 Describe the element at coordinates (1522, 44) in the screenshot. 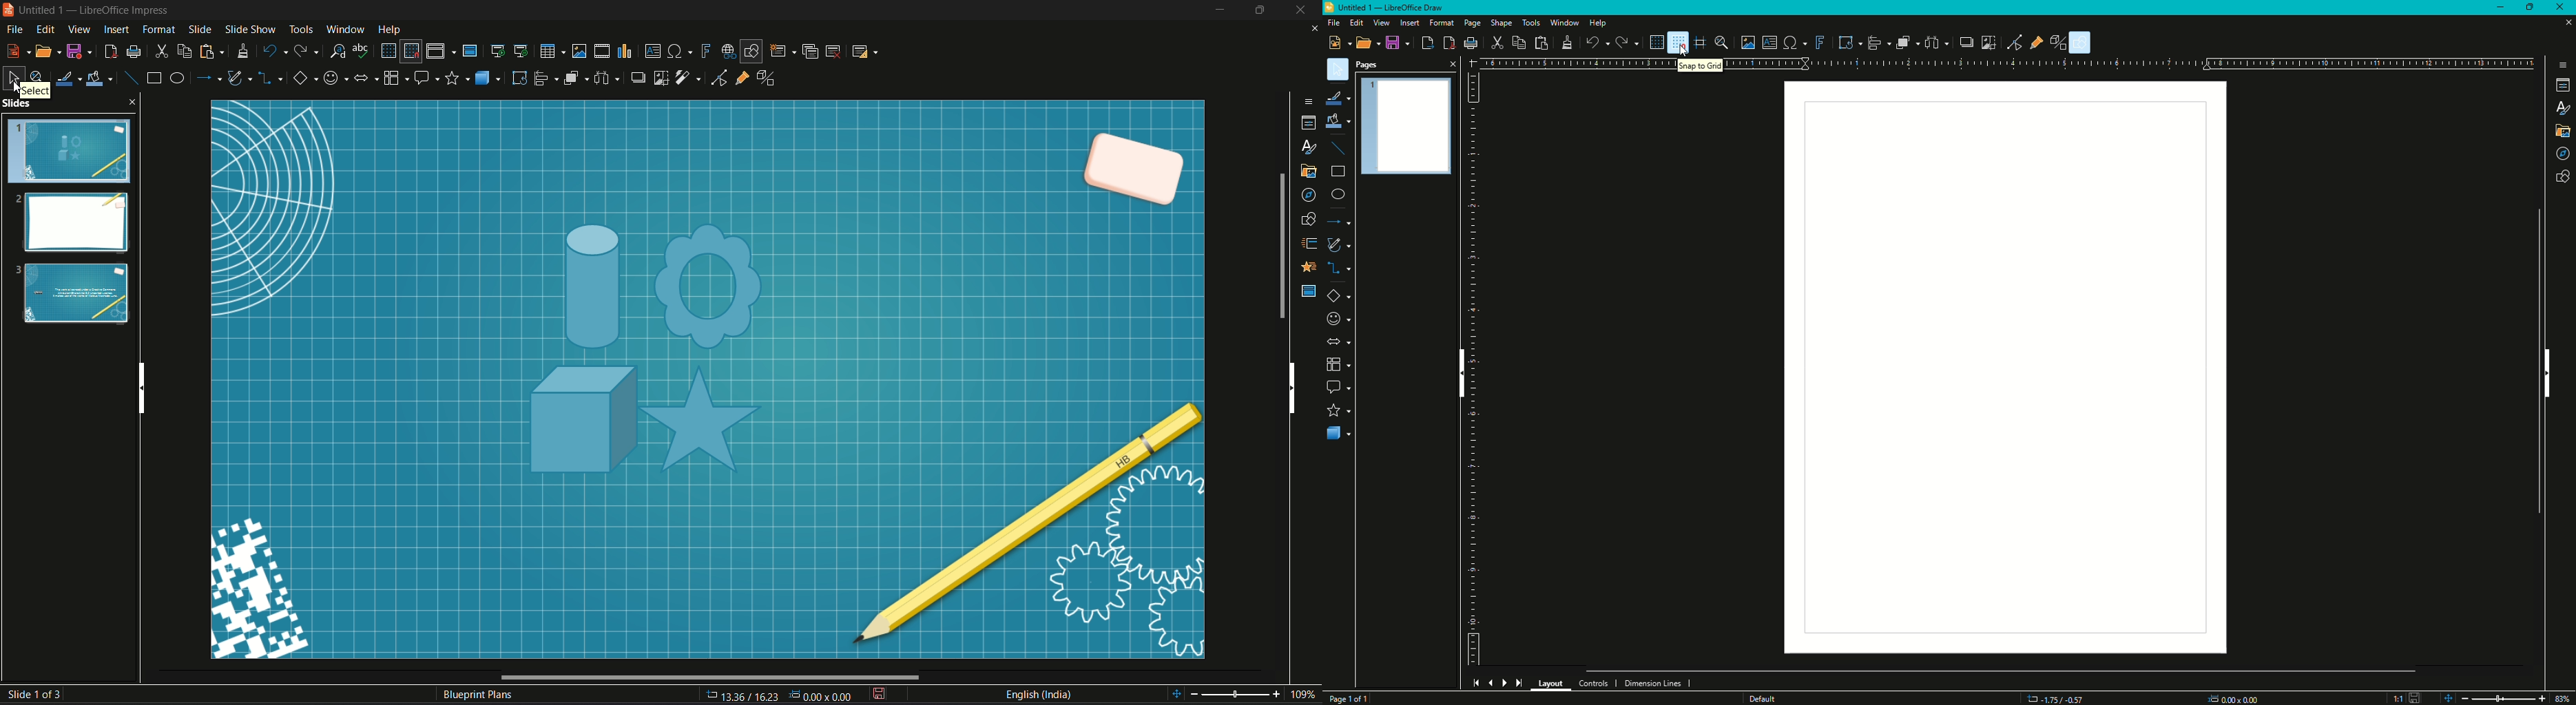

I see `Copy` at that location.